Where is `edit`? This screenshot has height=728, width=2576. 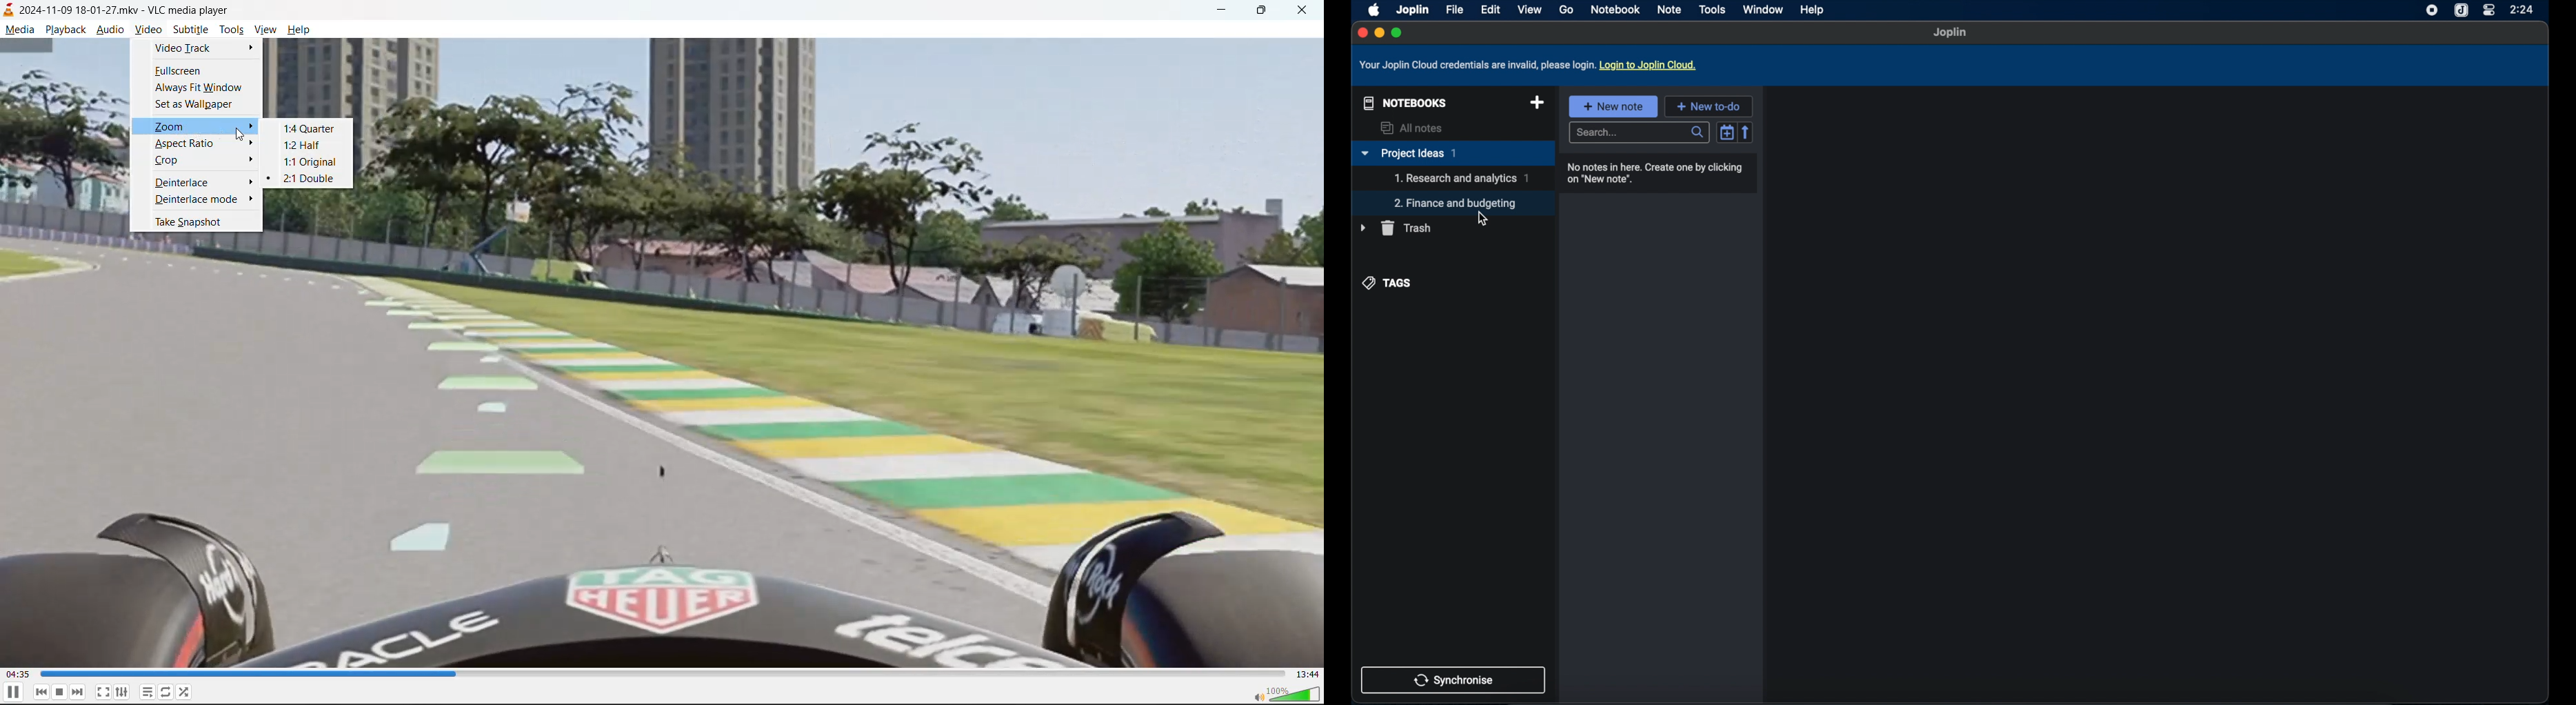
edit is located at coordinates (1490, 9).